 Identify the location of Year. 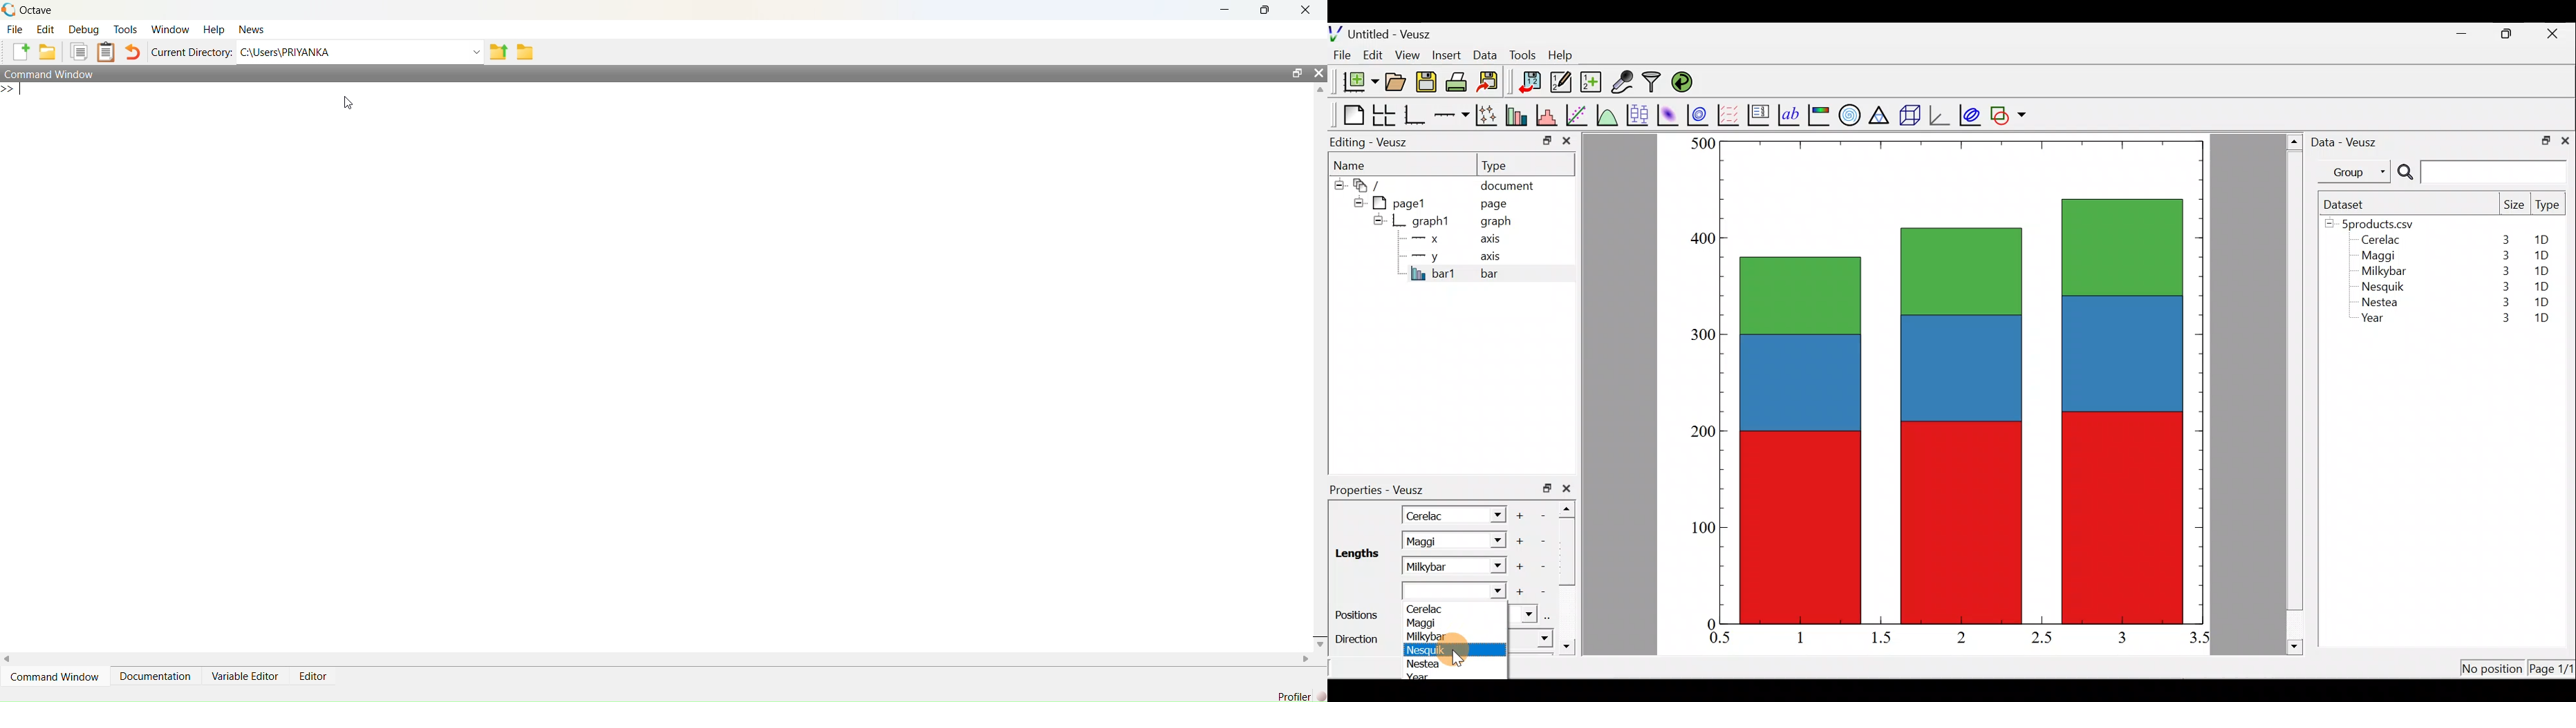
(2376, 321).